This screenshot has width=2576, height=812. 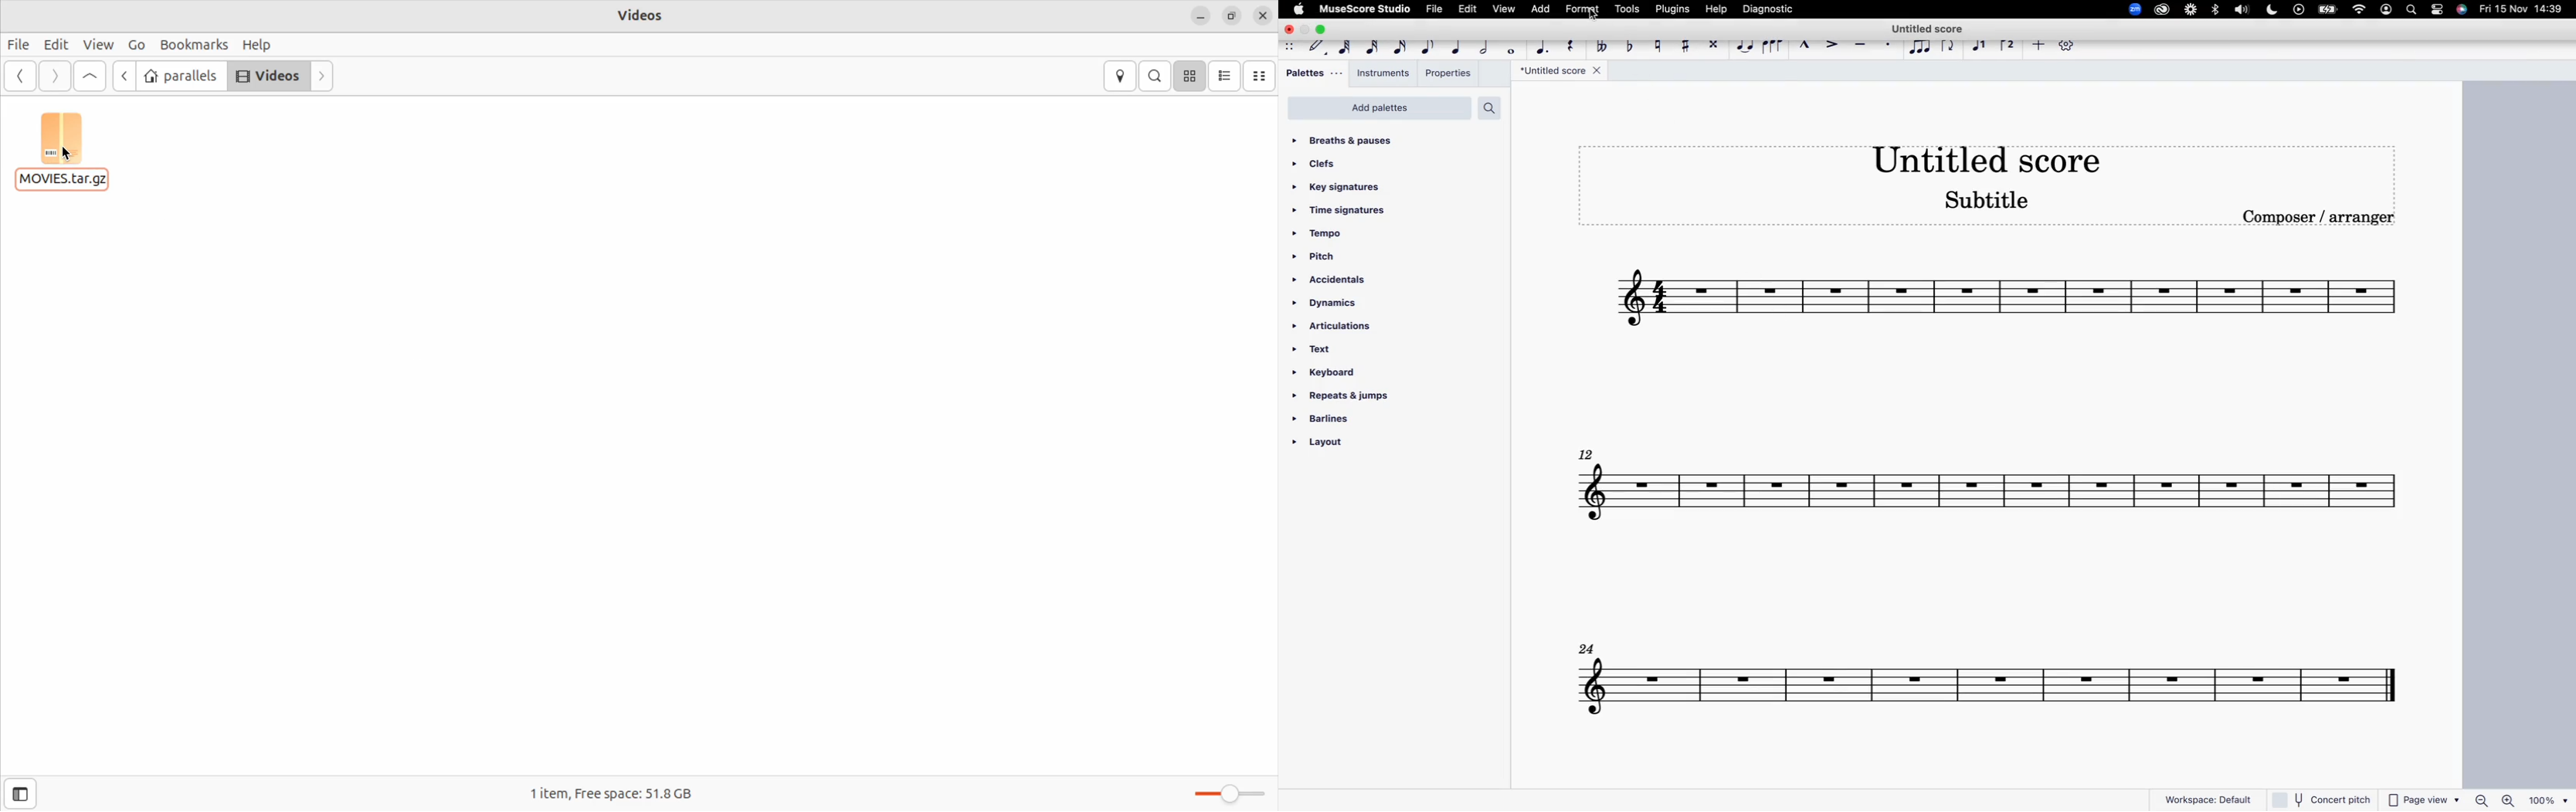 I want to click on view, so click(x=1505, y=10).